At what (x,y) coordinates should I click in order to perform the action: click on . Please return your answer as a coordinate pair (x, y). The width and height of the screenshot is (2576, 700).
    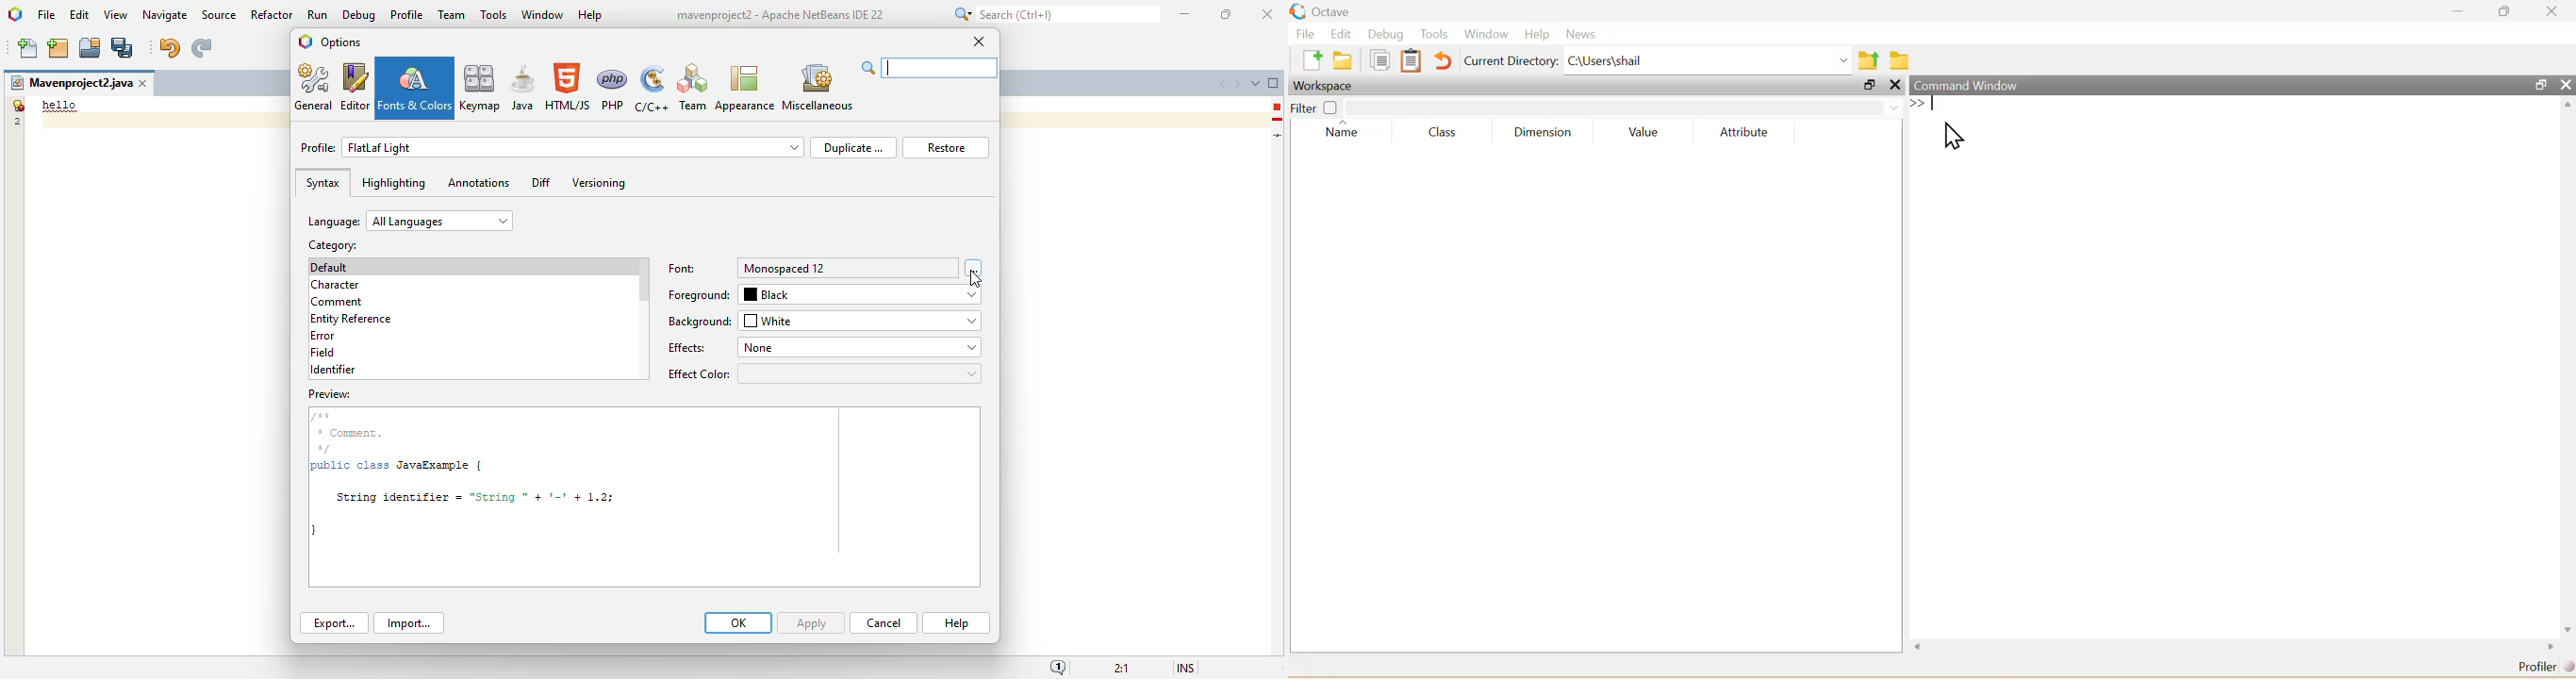
    Looking at the image, I should click on (1895, 85).